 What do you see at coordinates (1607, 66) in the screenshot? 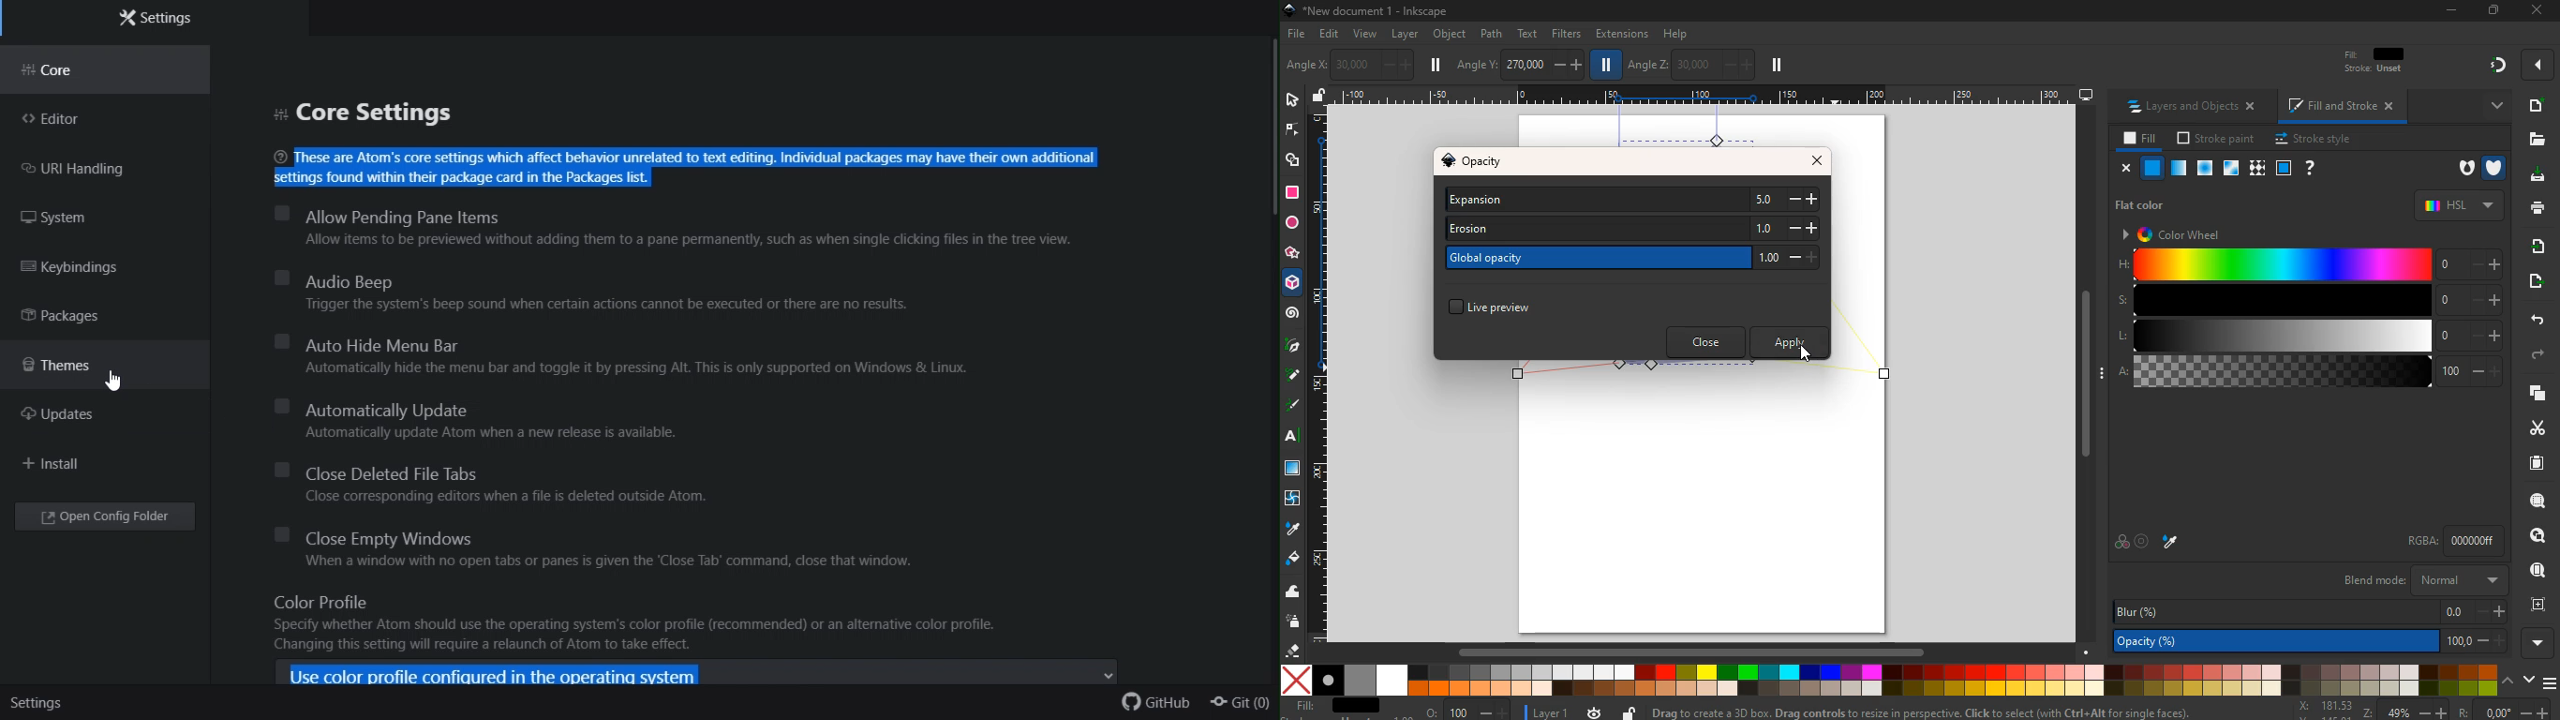
I see `pause` at bounding box center [1607, 66].